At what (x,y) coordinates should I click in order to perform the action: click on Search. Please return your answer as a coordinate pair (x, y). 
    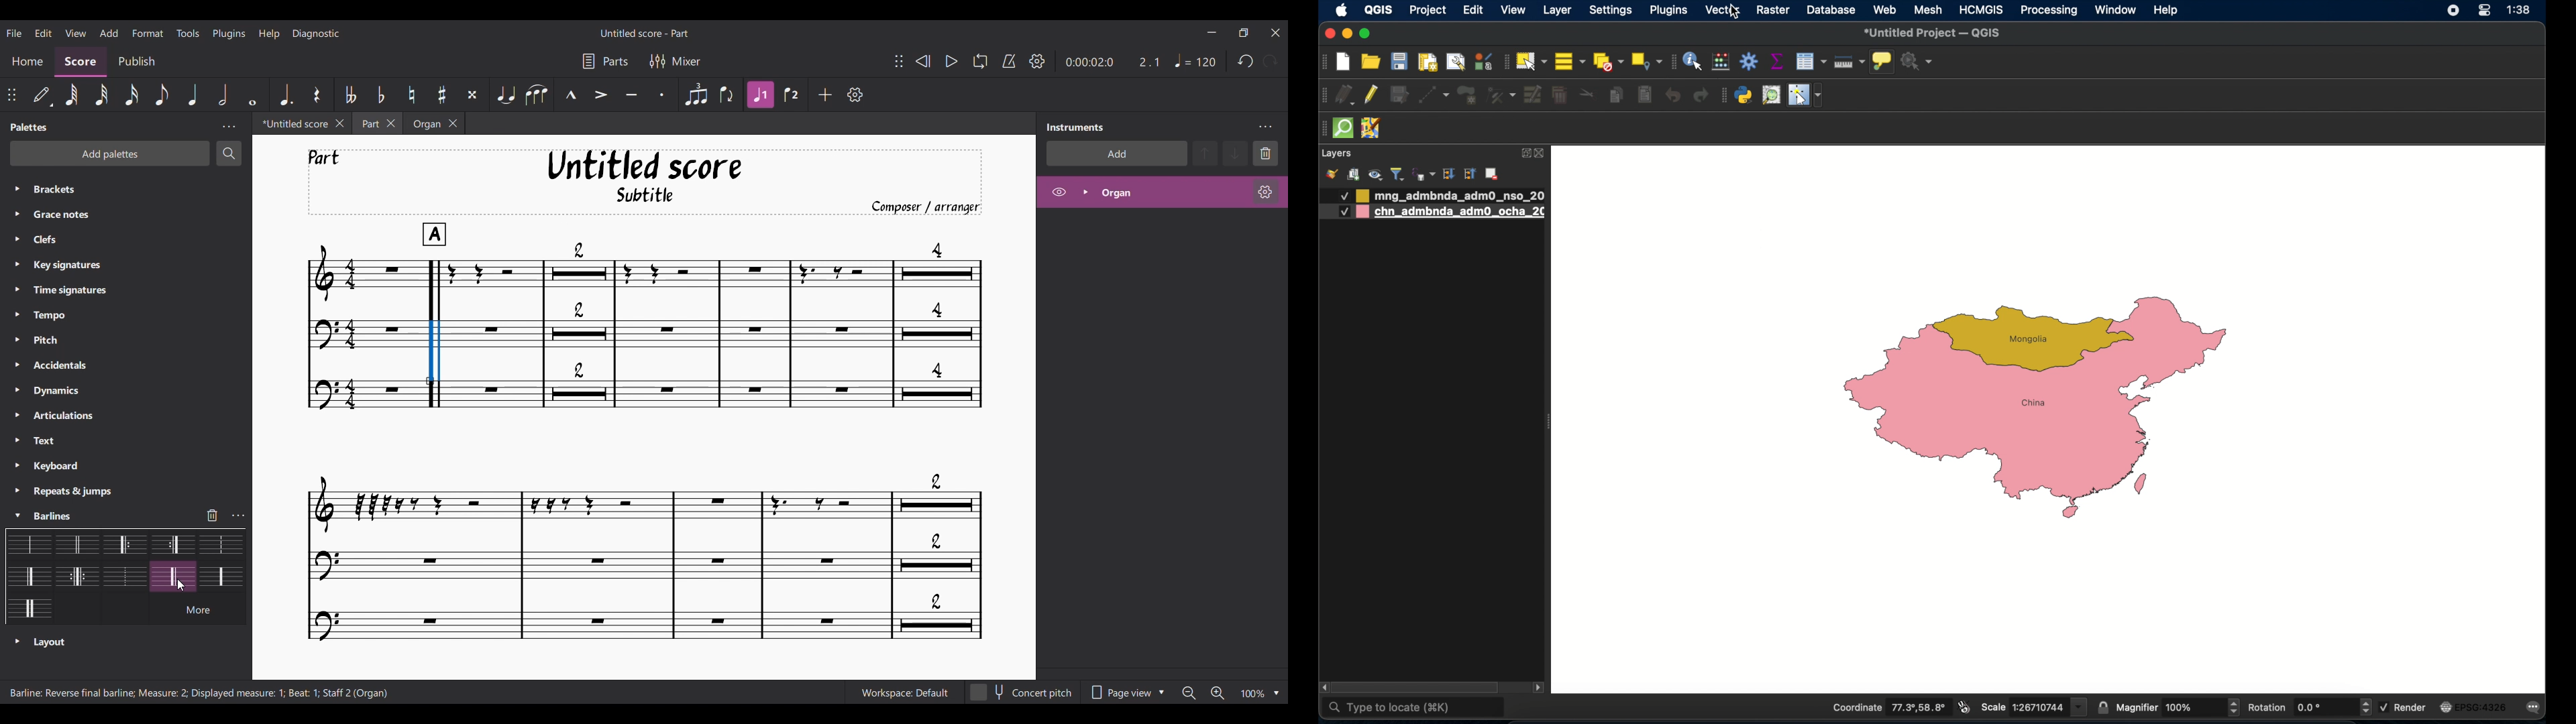
    Looking at the image, I should click on (229, 154).